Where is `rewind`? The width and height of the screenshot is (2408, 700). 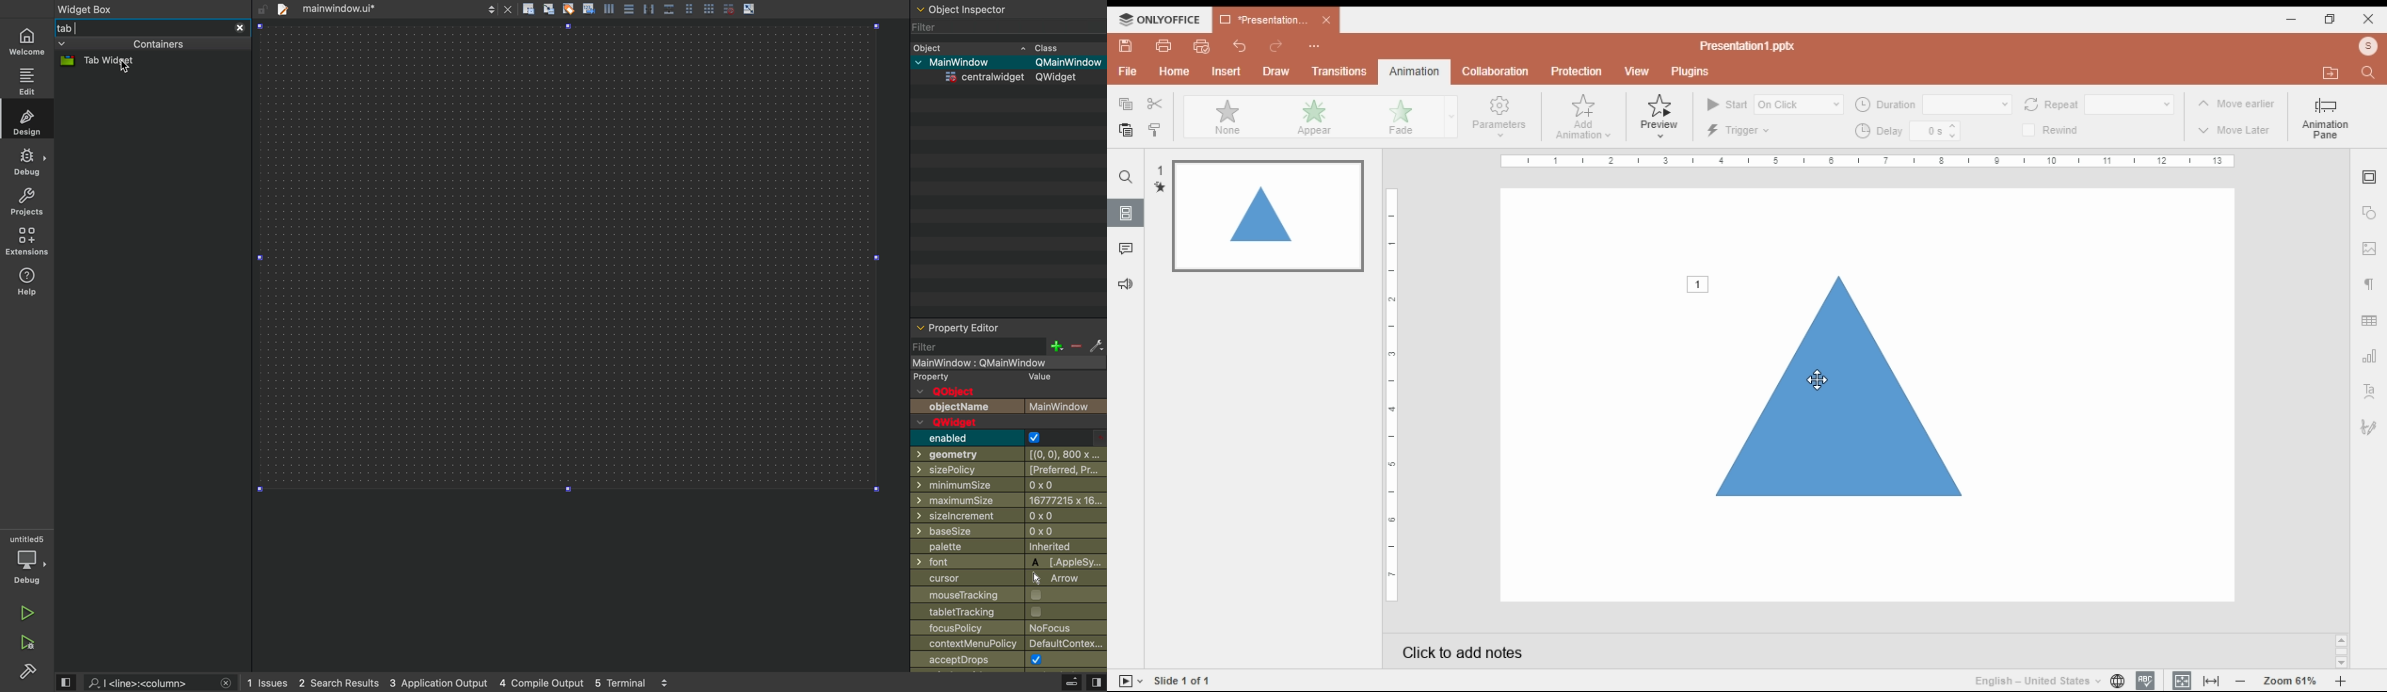
rewind is located at coordinates (2052, 130).